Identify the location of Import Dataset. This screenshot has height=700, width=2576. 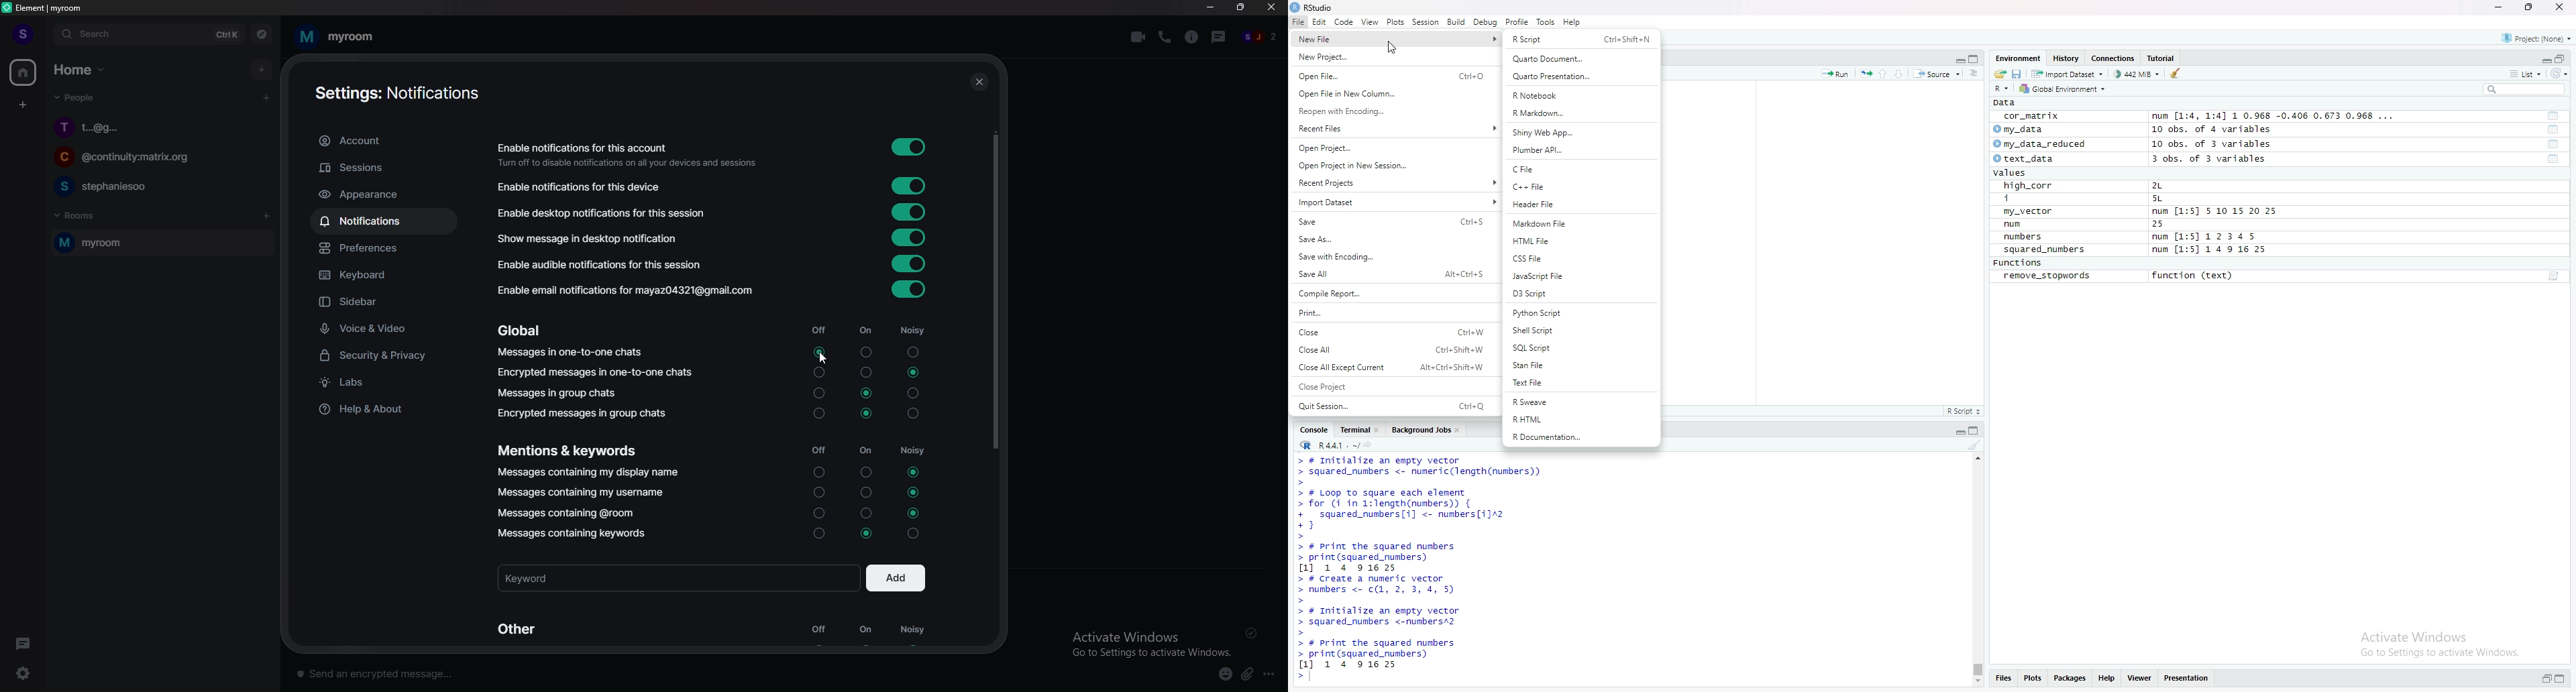
(1393, 201).